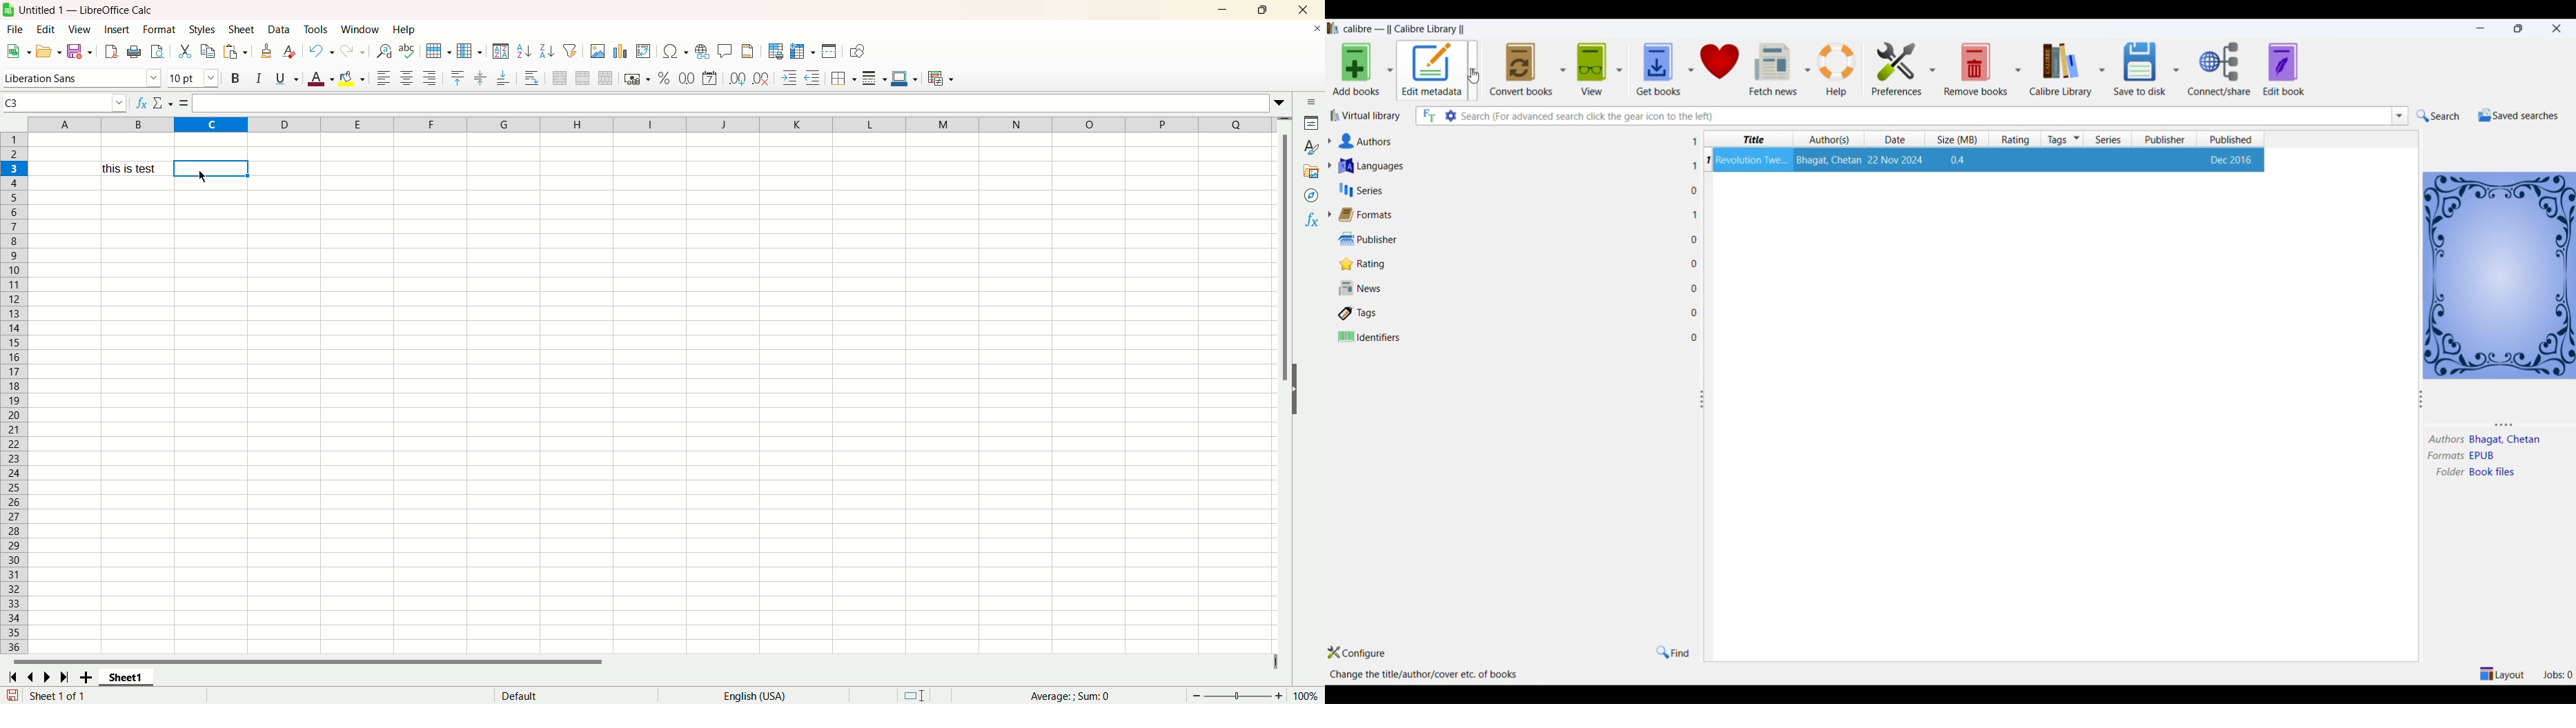  What do you see at coordinates (916, 694) in the screenshot?
I see `standard selection` at bounding box center [916, 694].